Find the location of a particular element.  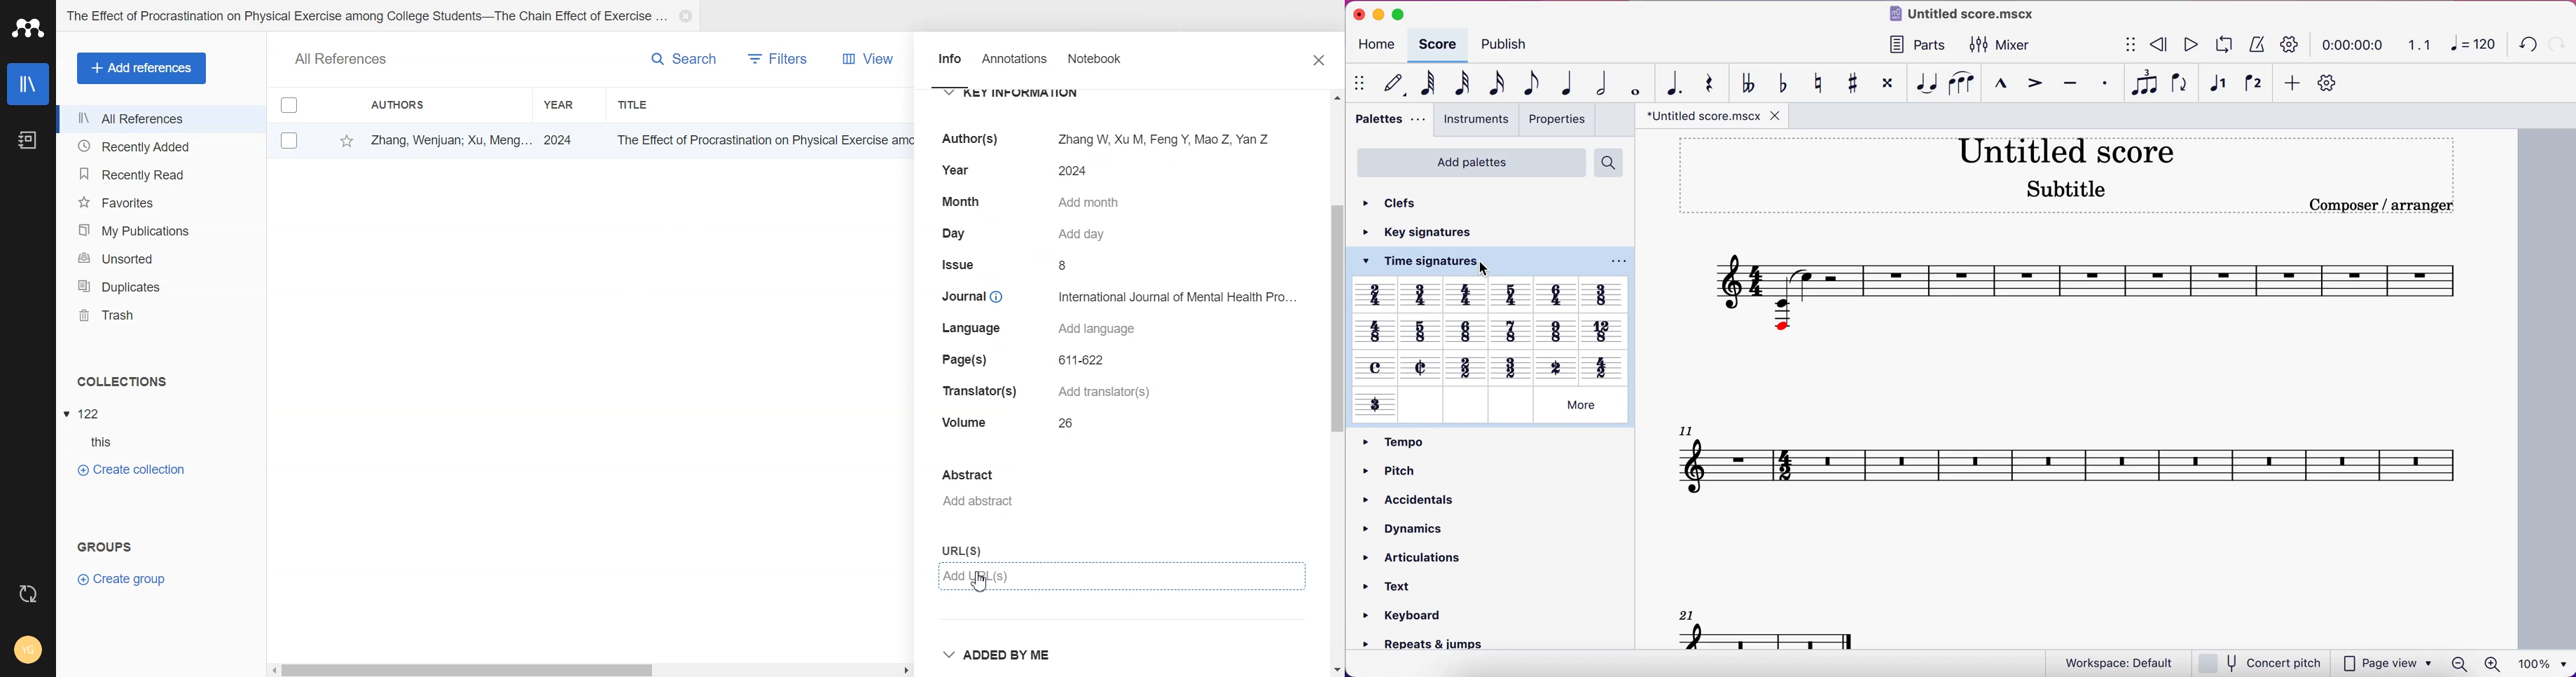

Trash is located at coordinates (161, 315).